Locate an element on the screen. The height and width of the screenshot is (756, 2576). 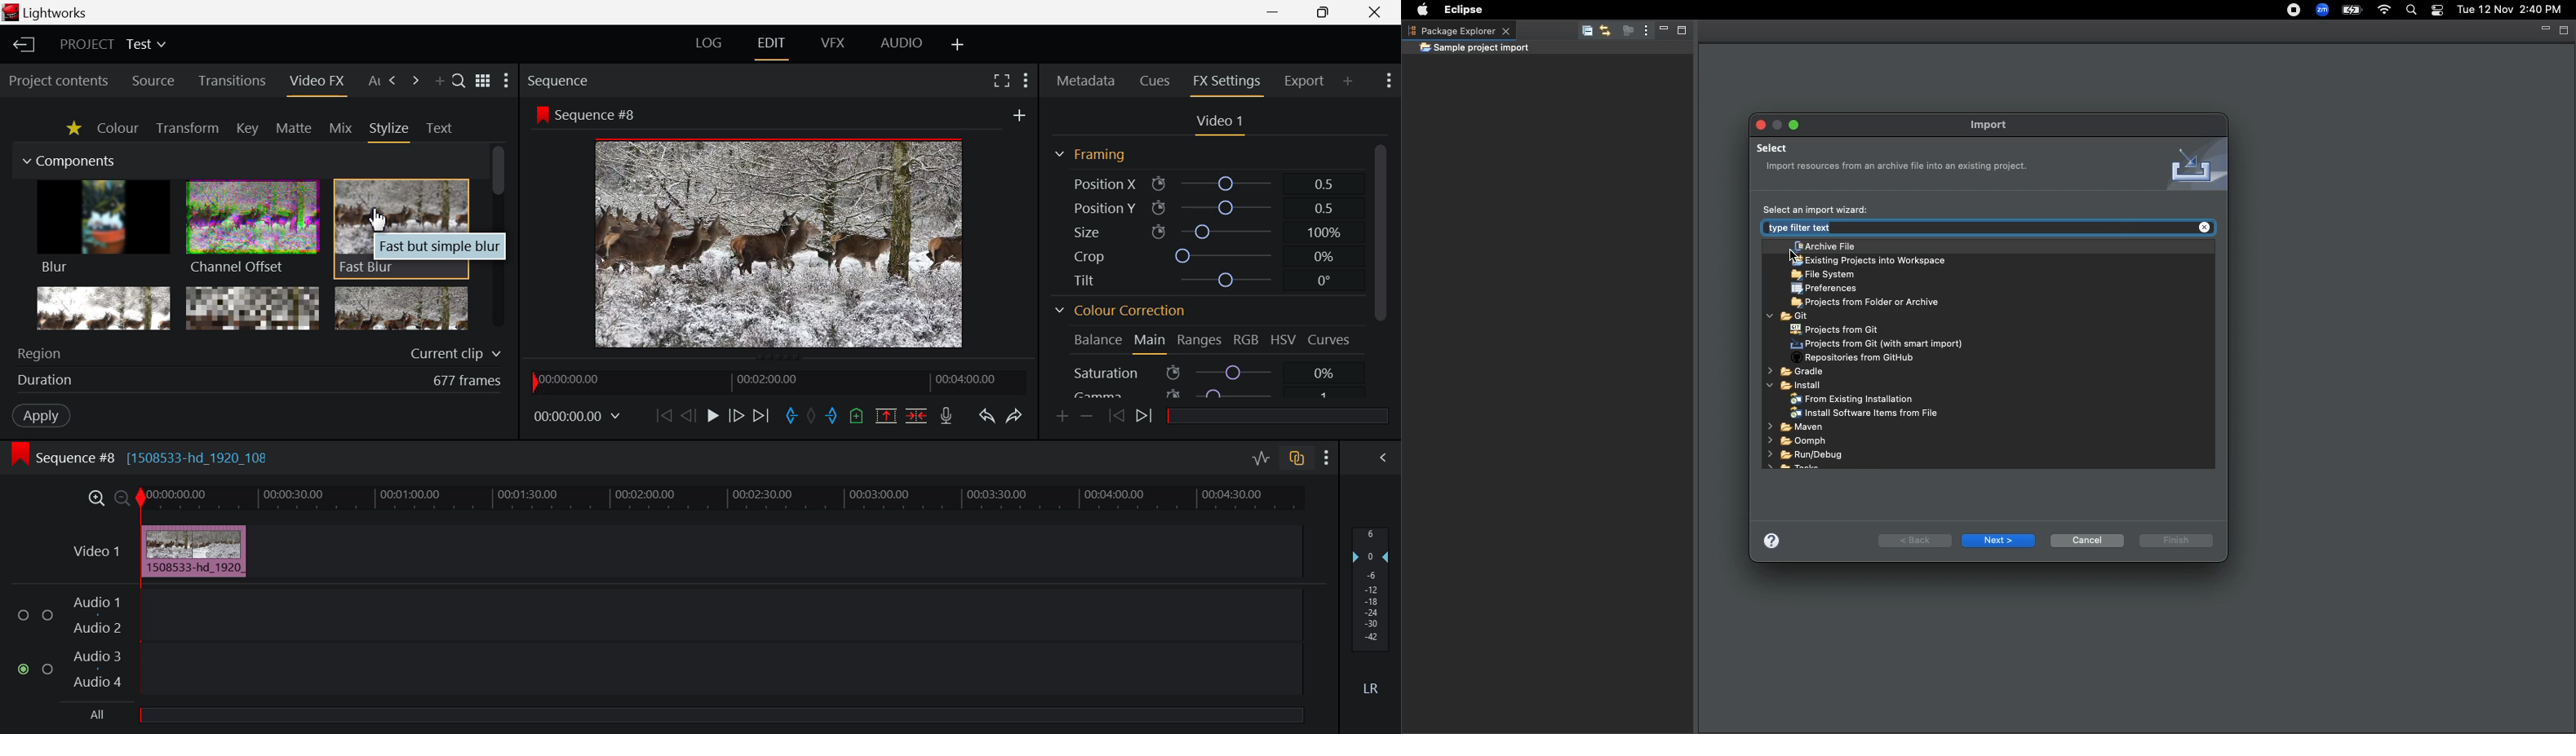
Play is located at coordinates (711, 418).